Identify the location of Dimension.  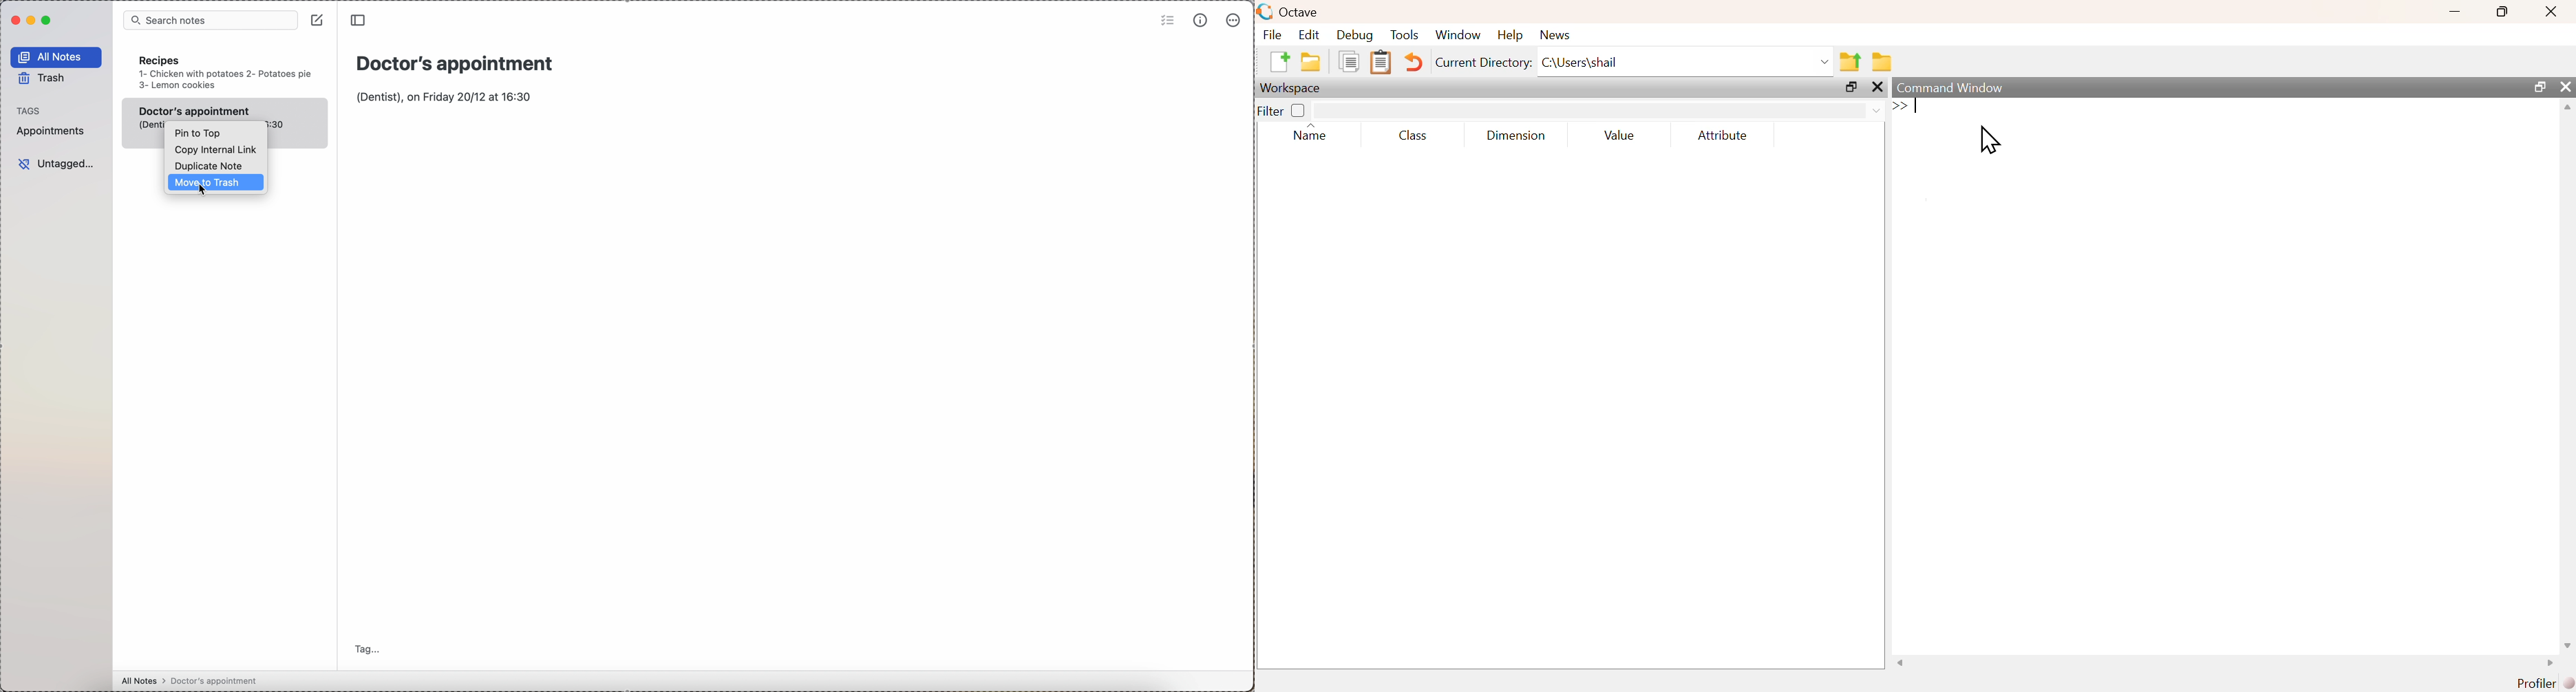
(1516, 136).